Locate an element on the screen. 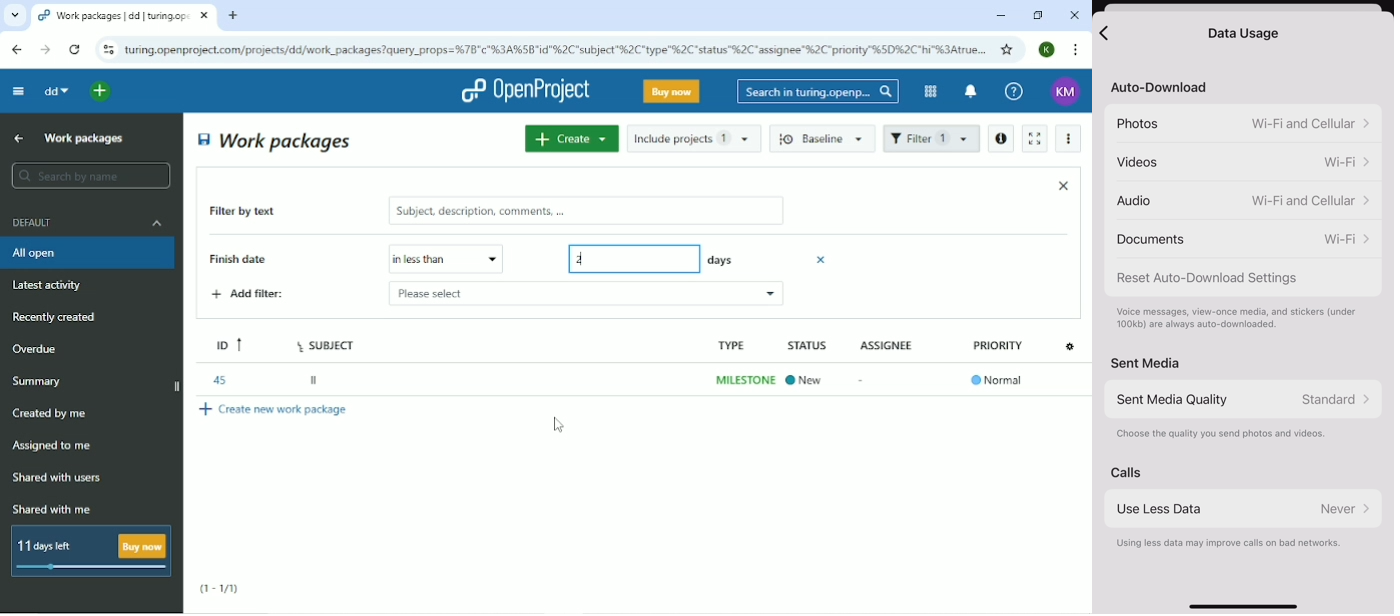  Voice messages, view-once media, and stickers (under
100kb) are always auto-downloaded. is located at coordinates (1247, 320).